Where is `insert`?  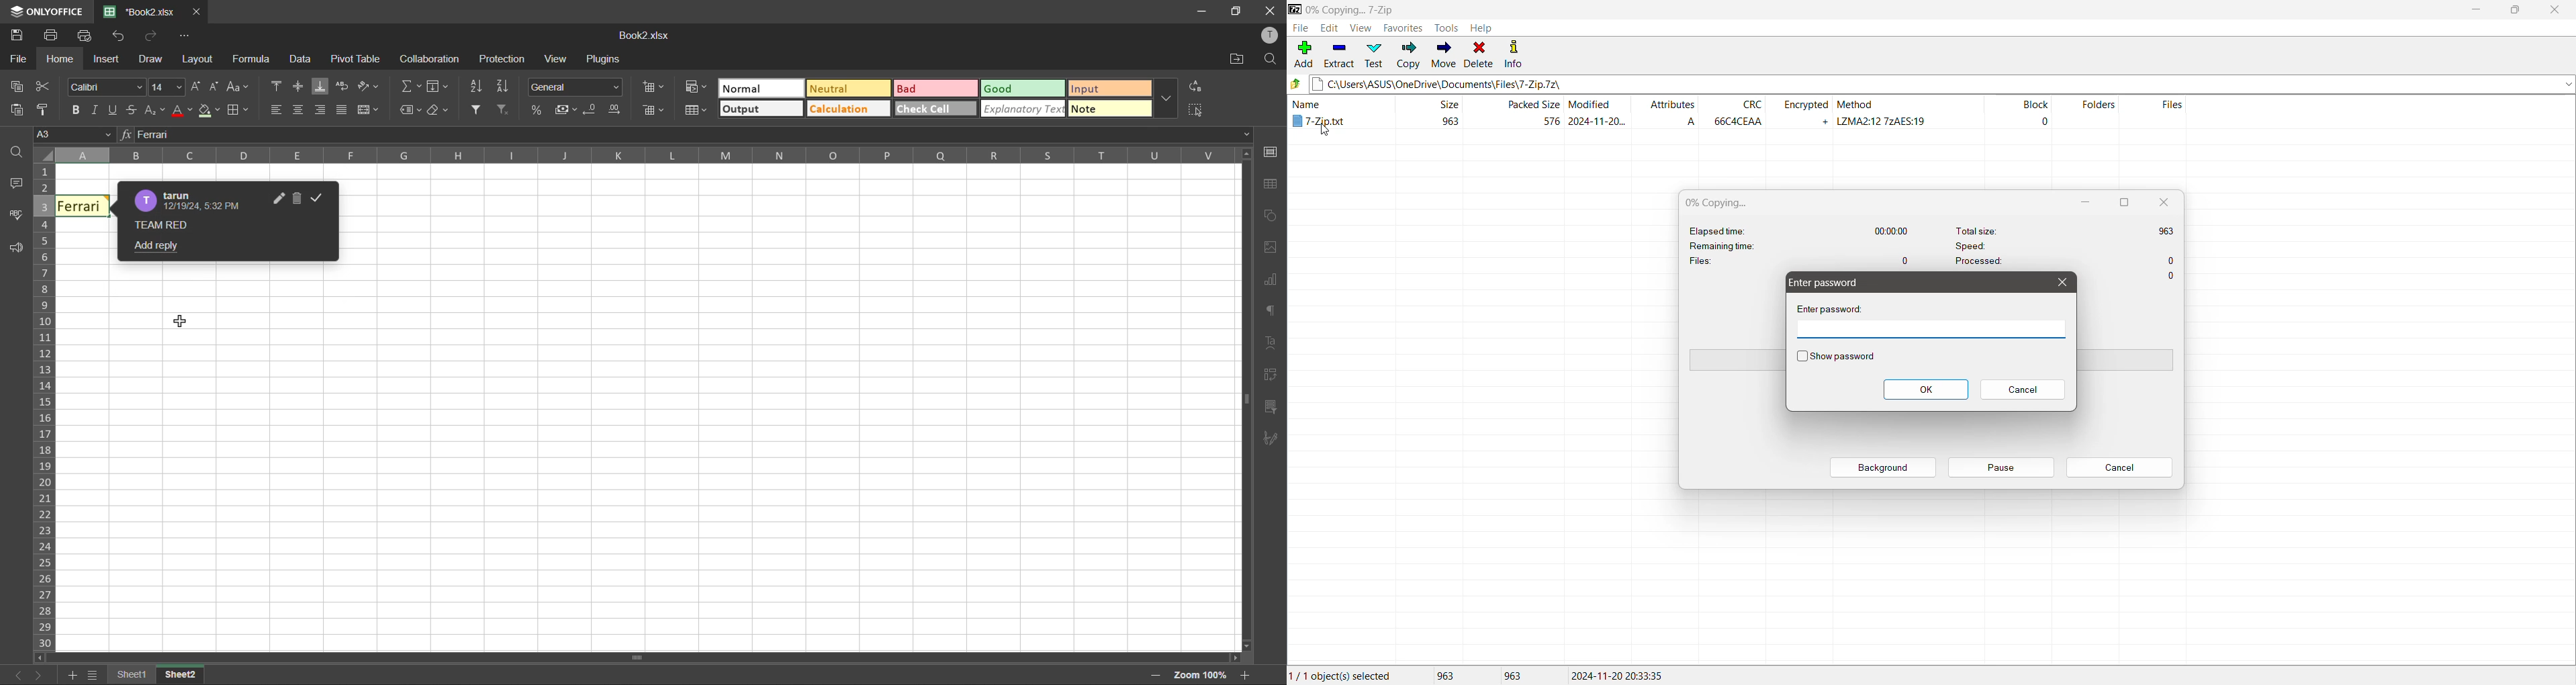
insert is located at coordinates (107, 58).